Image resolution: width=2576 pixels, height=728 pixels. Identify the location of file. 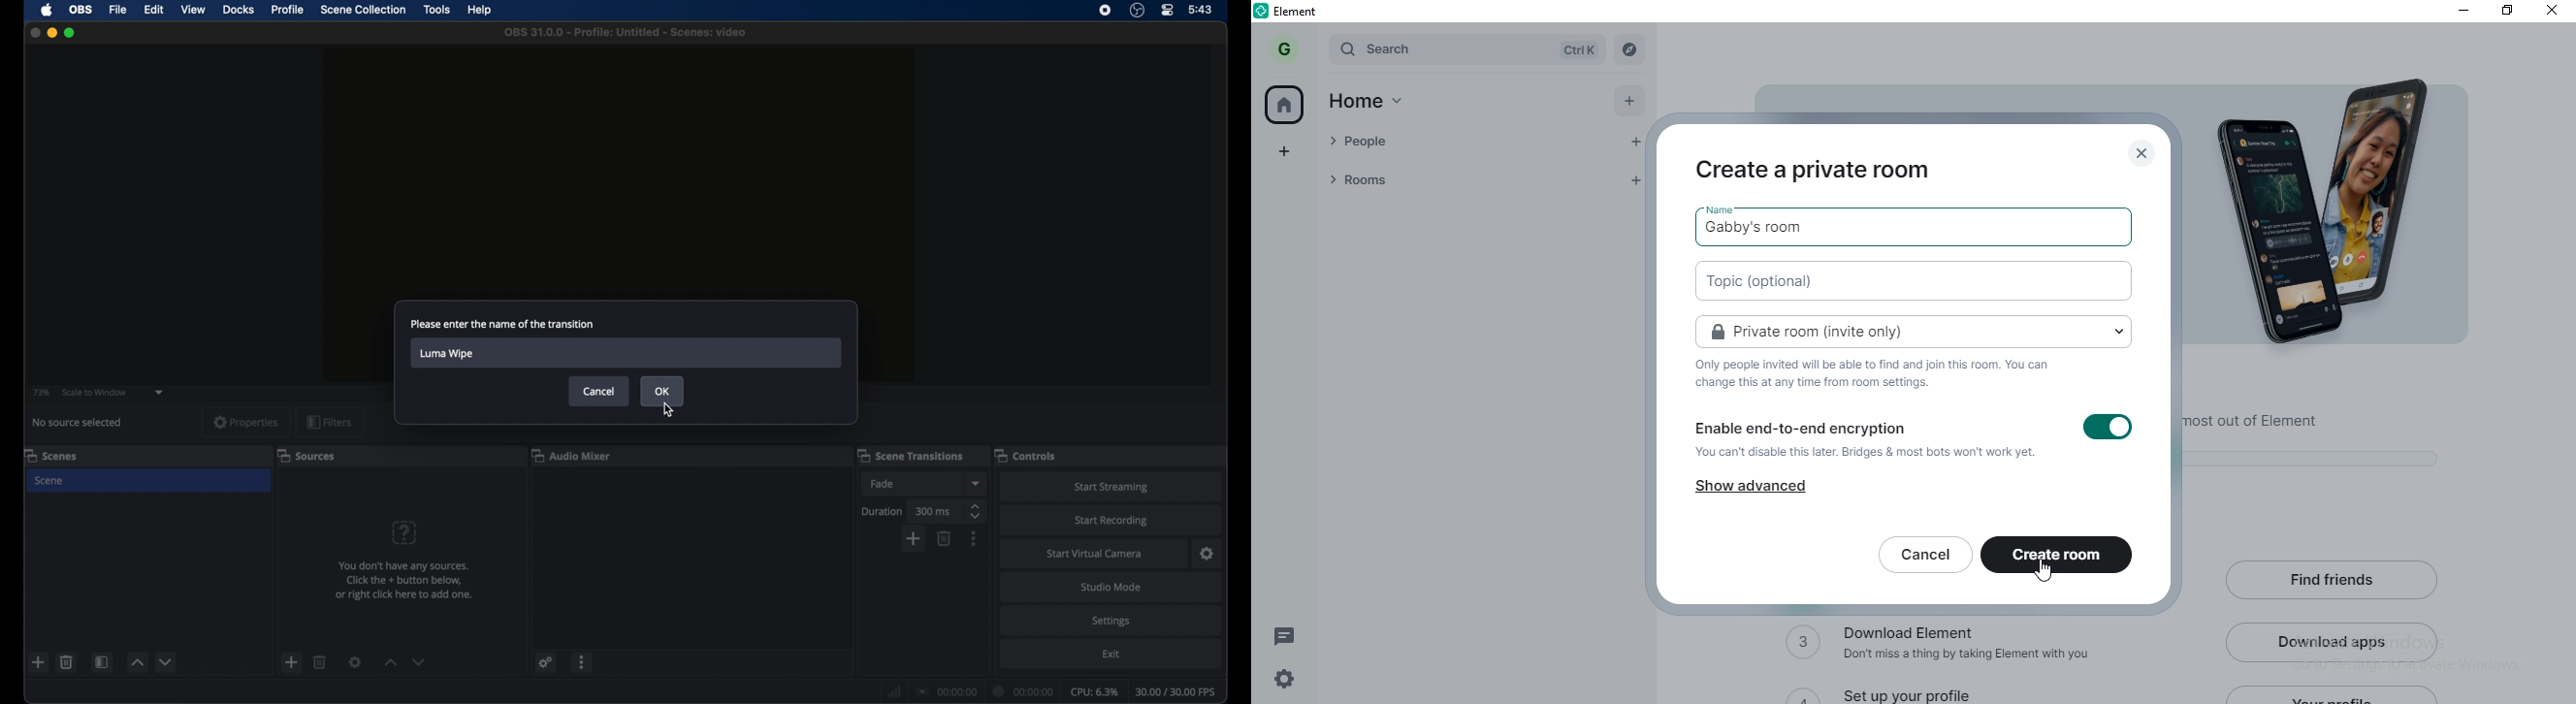
(118, 10).